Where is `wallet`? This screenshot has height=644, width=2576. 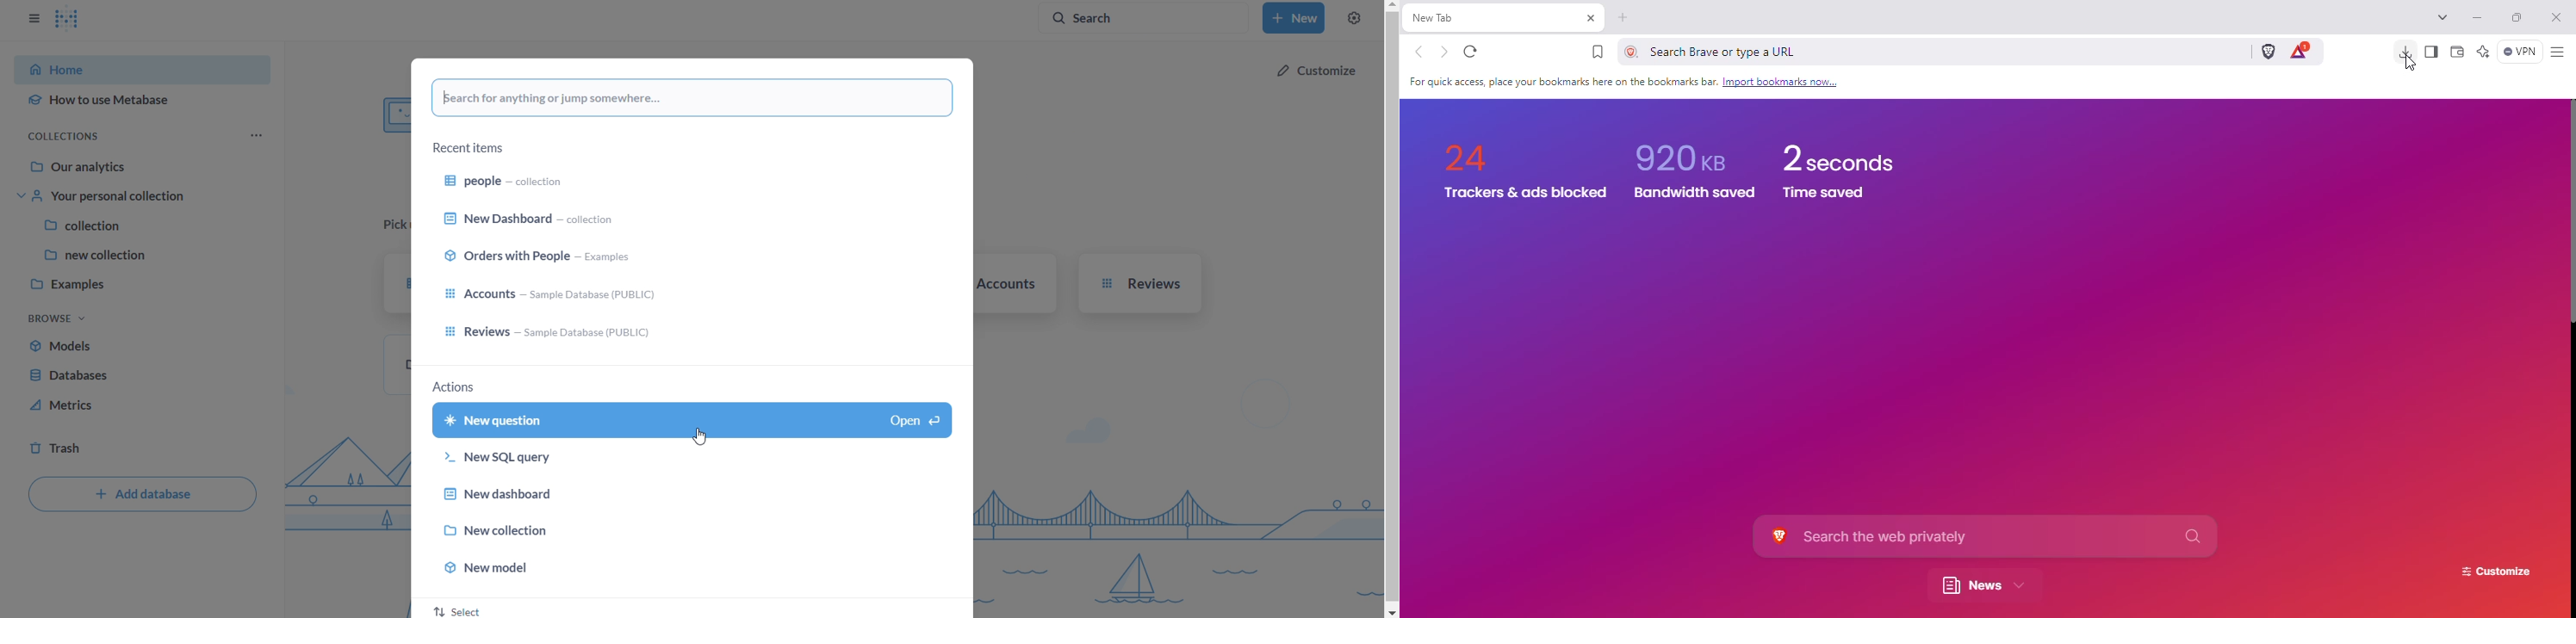
wallet is located at coordinates (2458, 51).